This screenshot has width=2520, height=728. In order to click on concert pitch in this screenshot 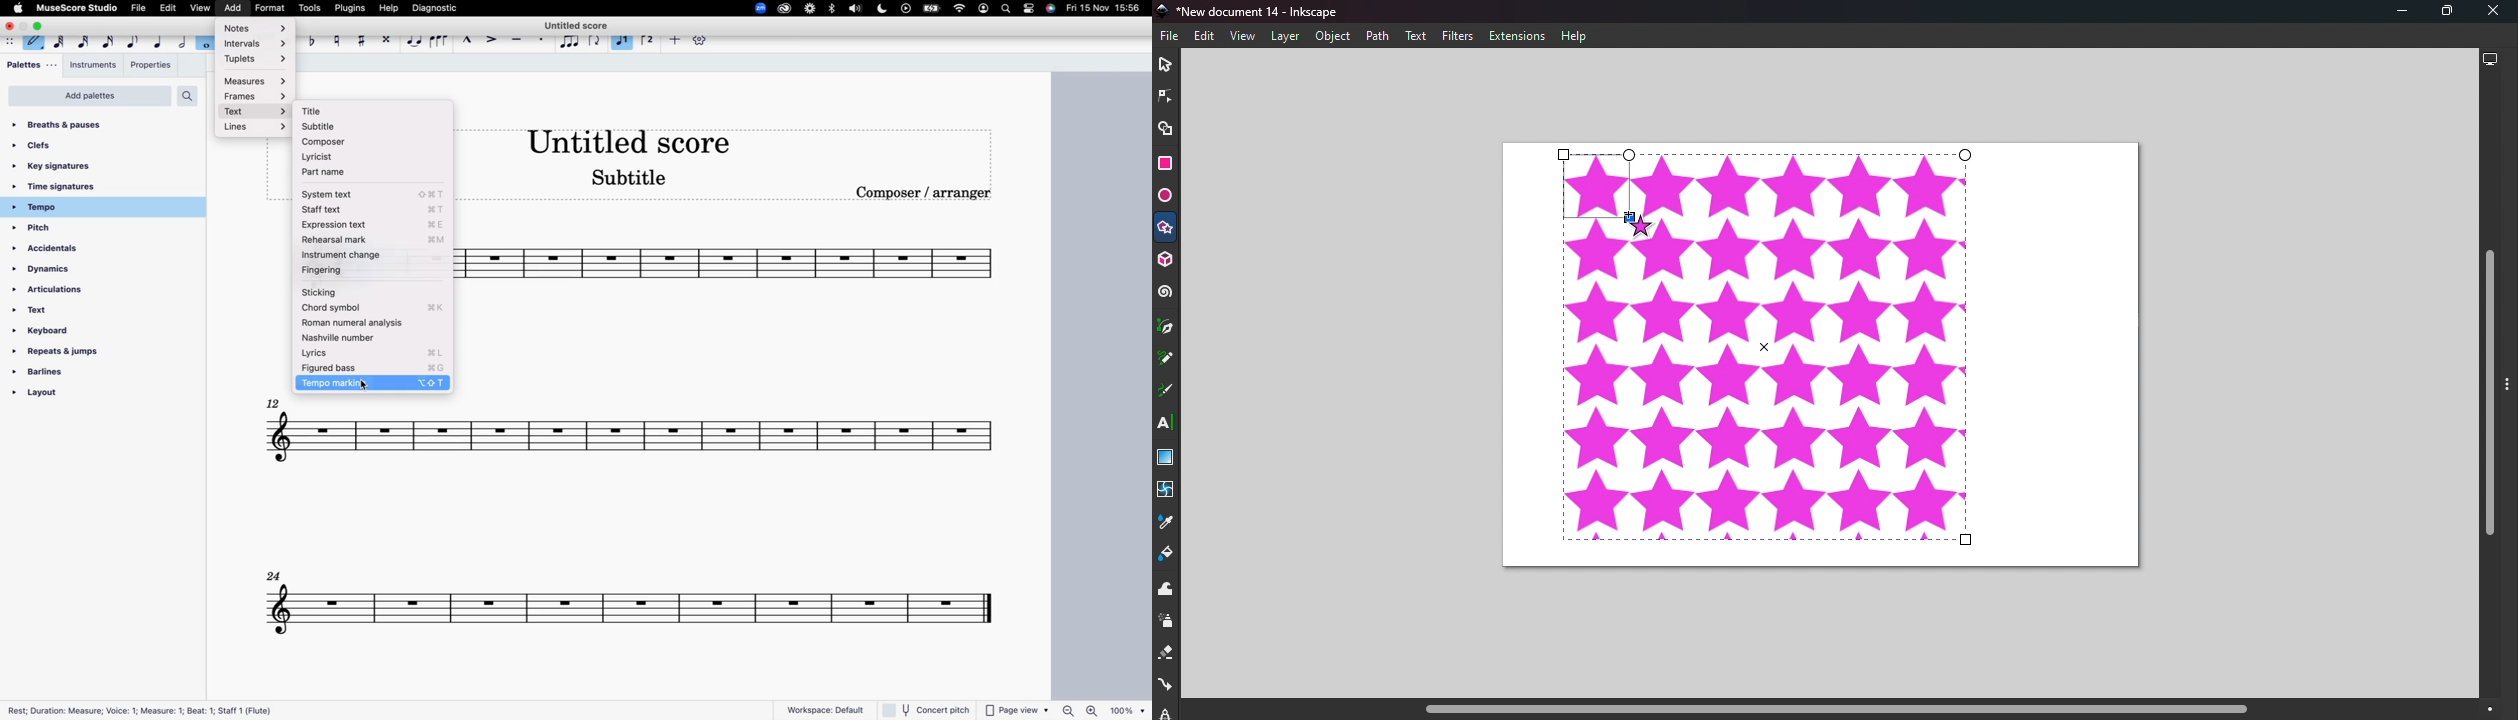, I will do `click(929, 708)`.